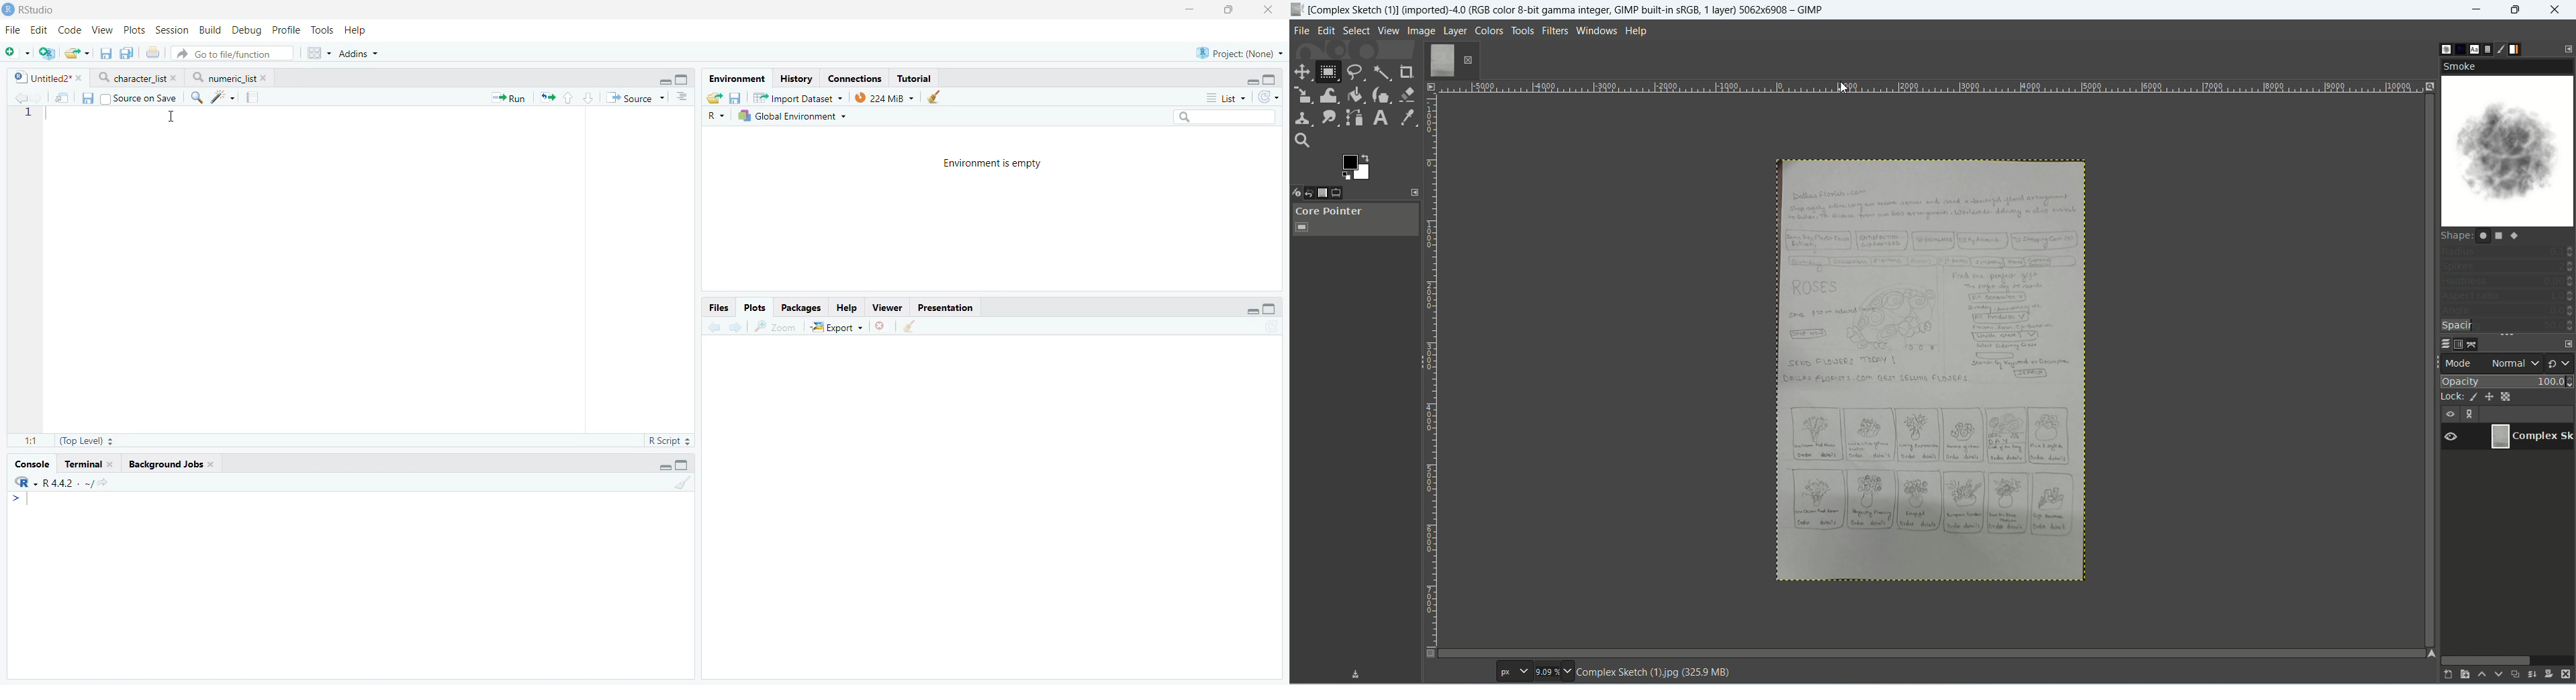 The image size is (2576, 700). I want to click on configure this tab, so click(1414, 190).